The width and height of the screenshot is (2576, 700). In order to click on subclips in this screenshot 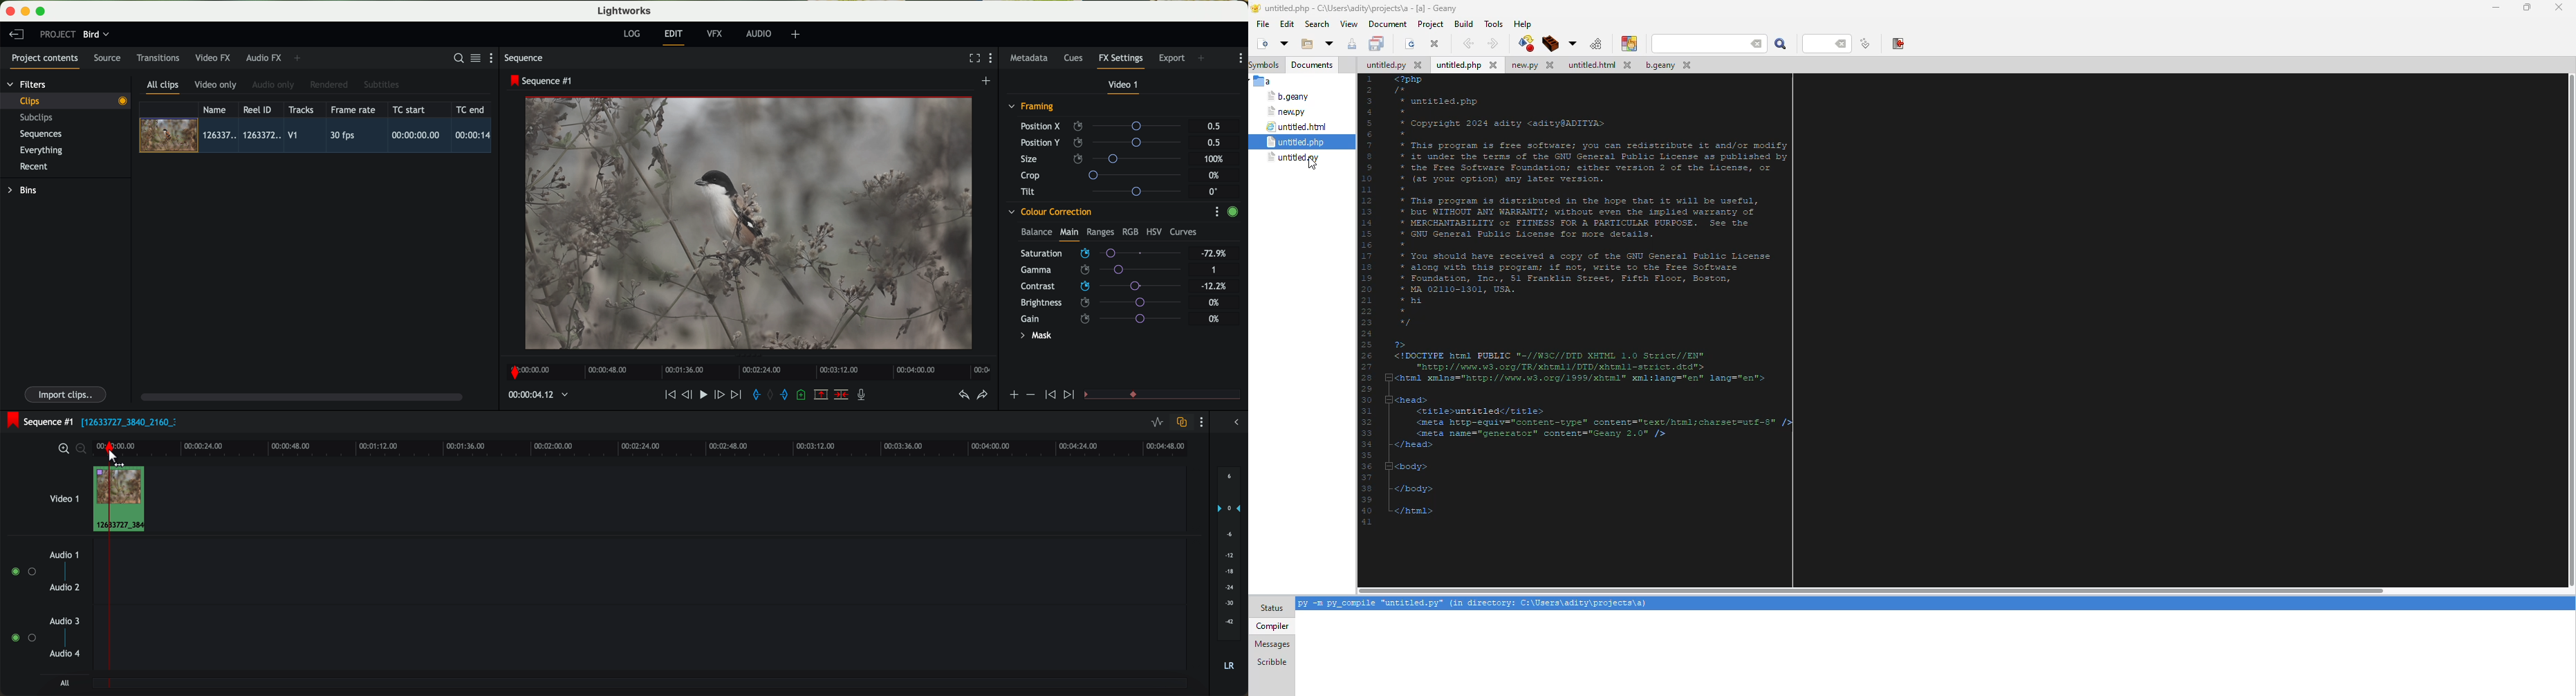, I will do `click(39, 118)`.